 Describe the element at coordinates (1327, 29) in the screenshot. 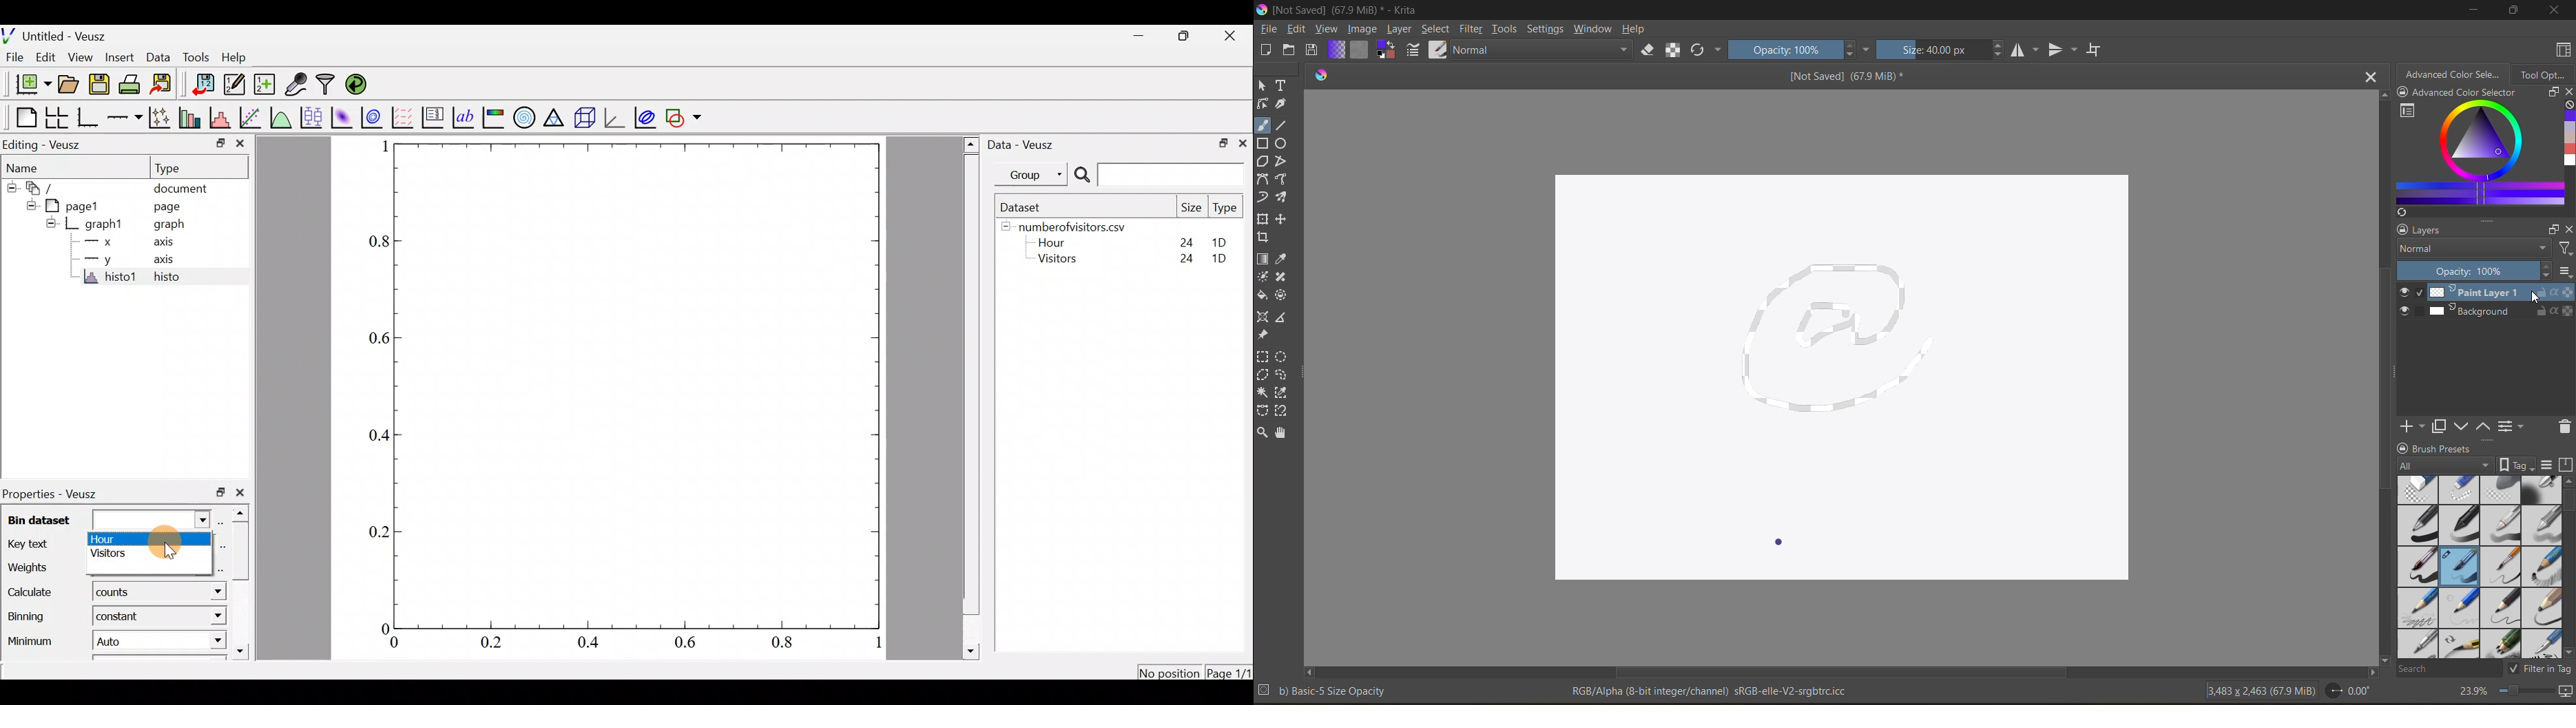

I see `view` at that location.